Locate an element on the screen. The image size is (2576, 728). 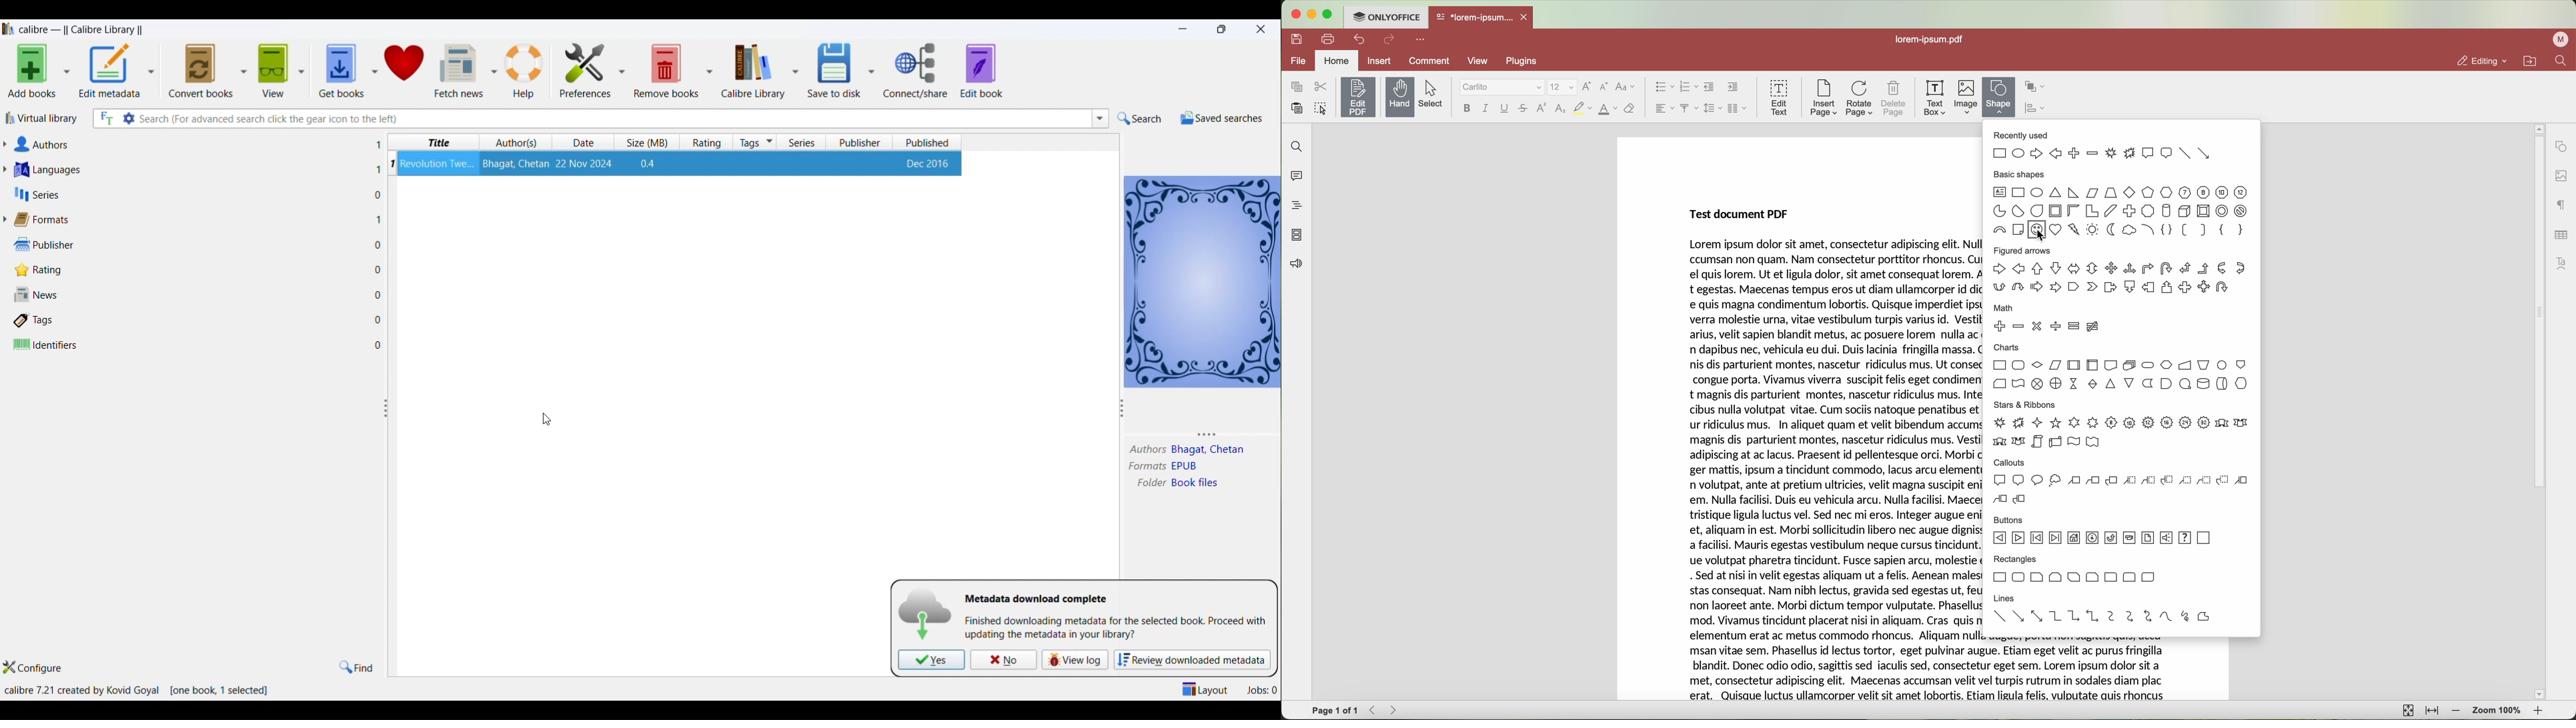
calibre version and creator is located at coordinates (83, 691).